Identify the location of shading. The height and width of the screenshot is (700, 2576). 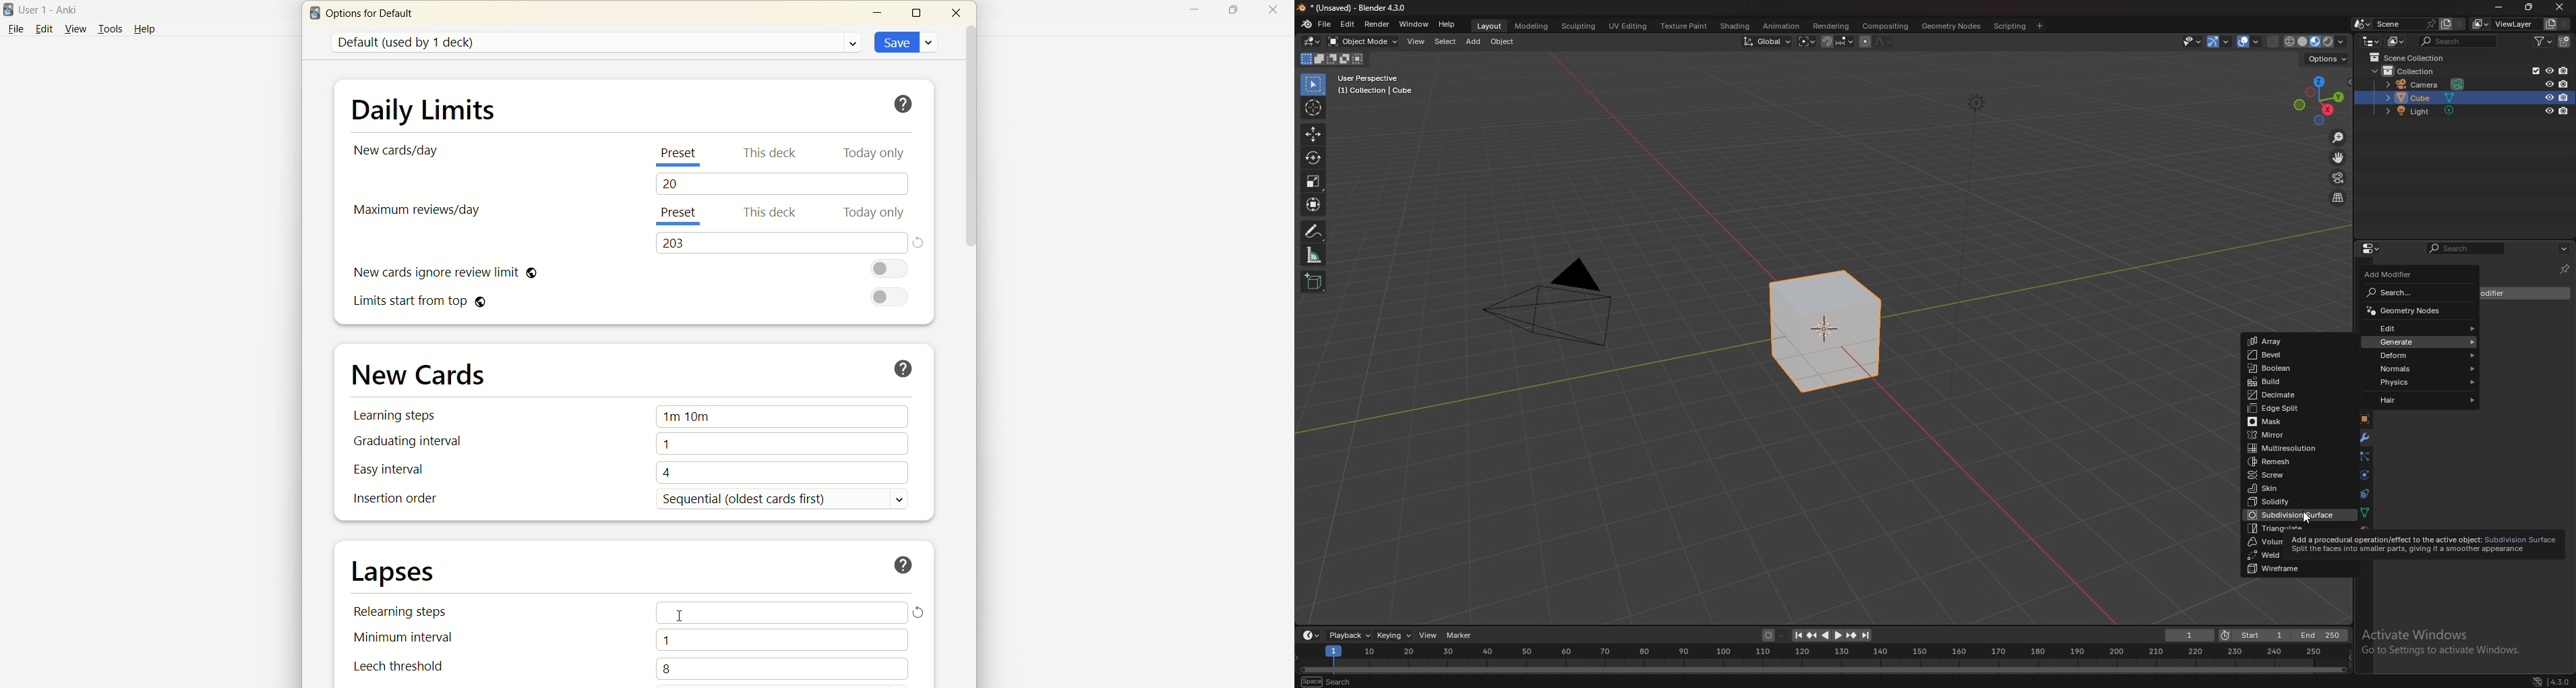
(1737, 25).